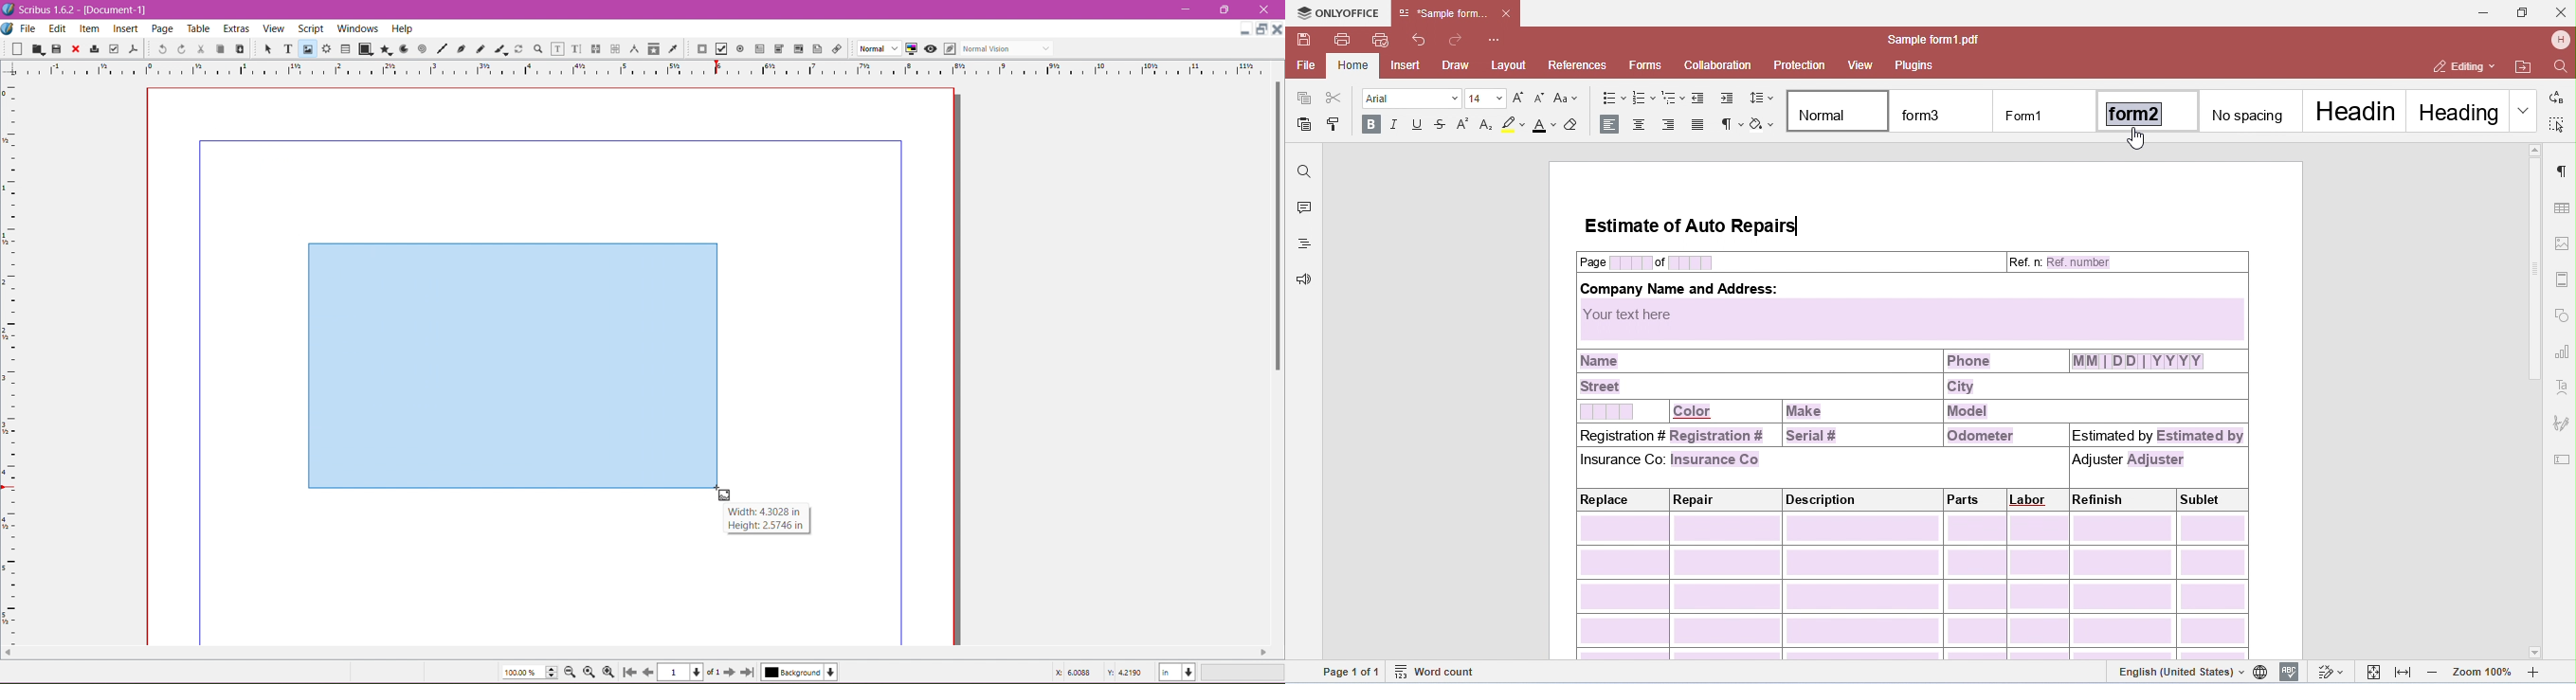 The image size is (2576, 700). I want to click on Text Frame, so click(288, 50).